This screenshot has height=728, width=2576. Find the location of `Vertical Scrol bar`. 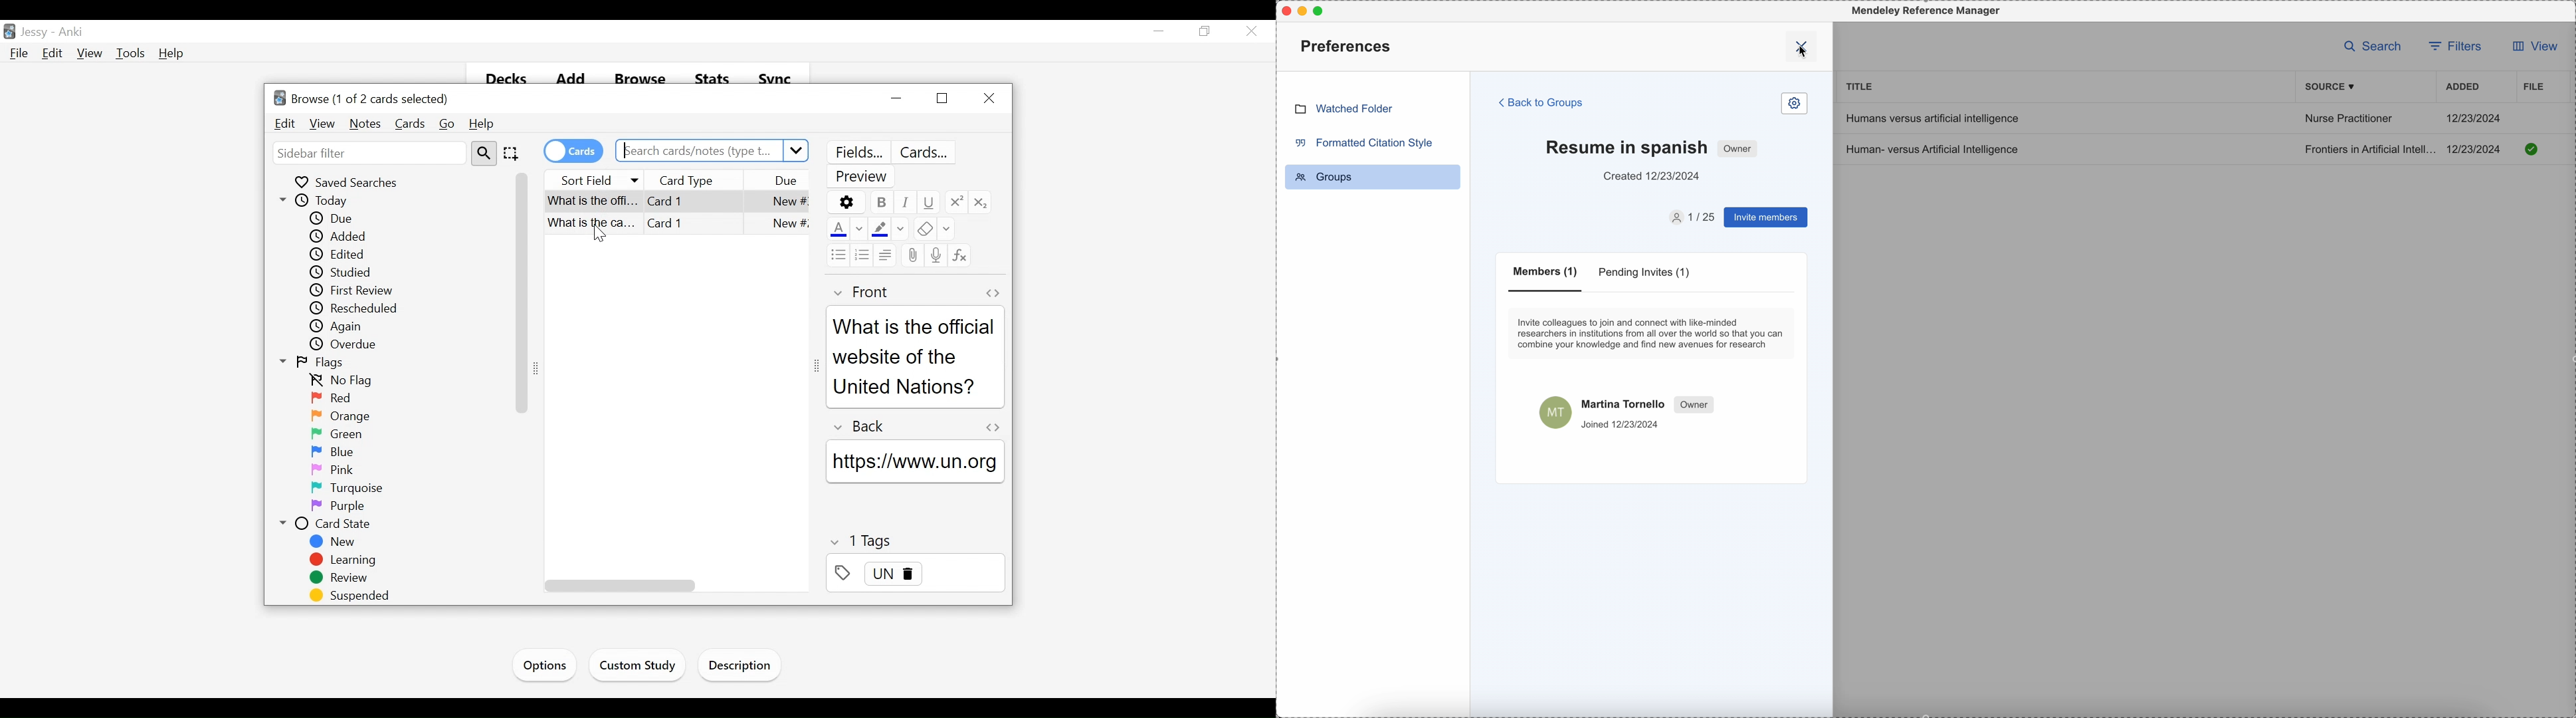

Vertical Scrol bar is located at coordinates (522, 292).